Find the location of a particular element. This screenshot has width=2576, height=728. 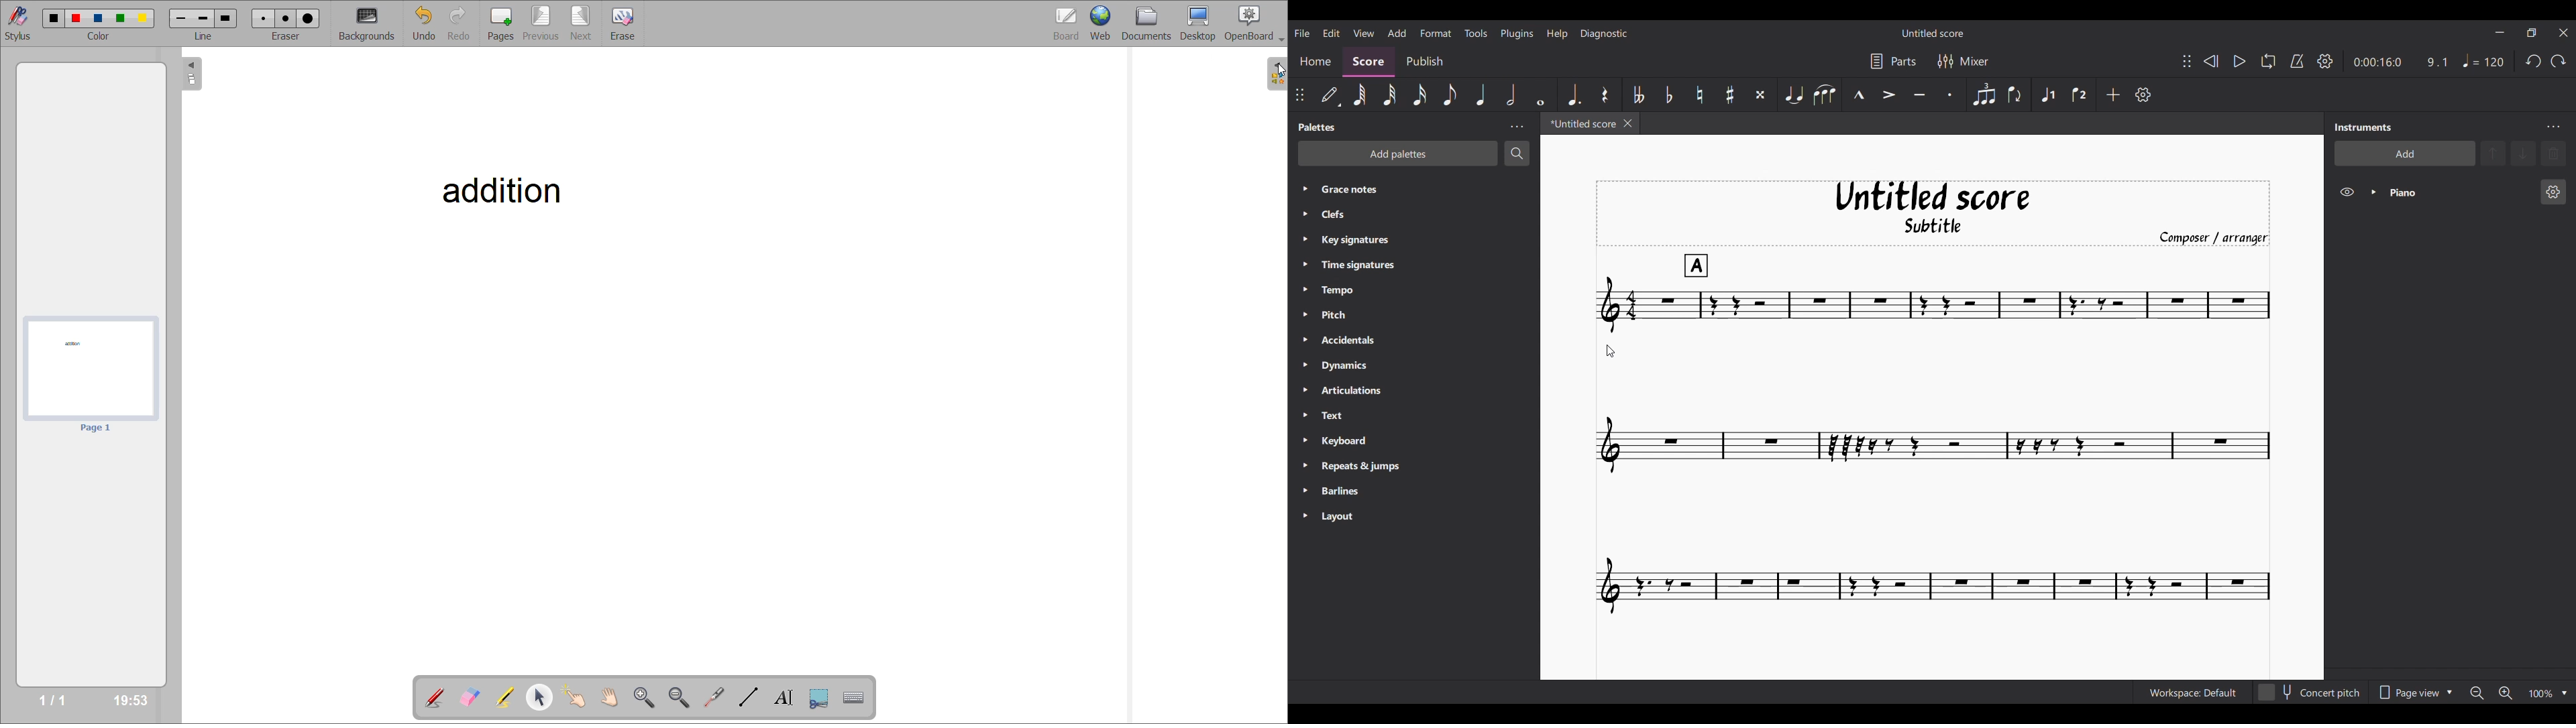

Expand respective palette is located at coordinates (1300, 352).